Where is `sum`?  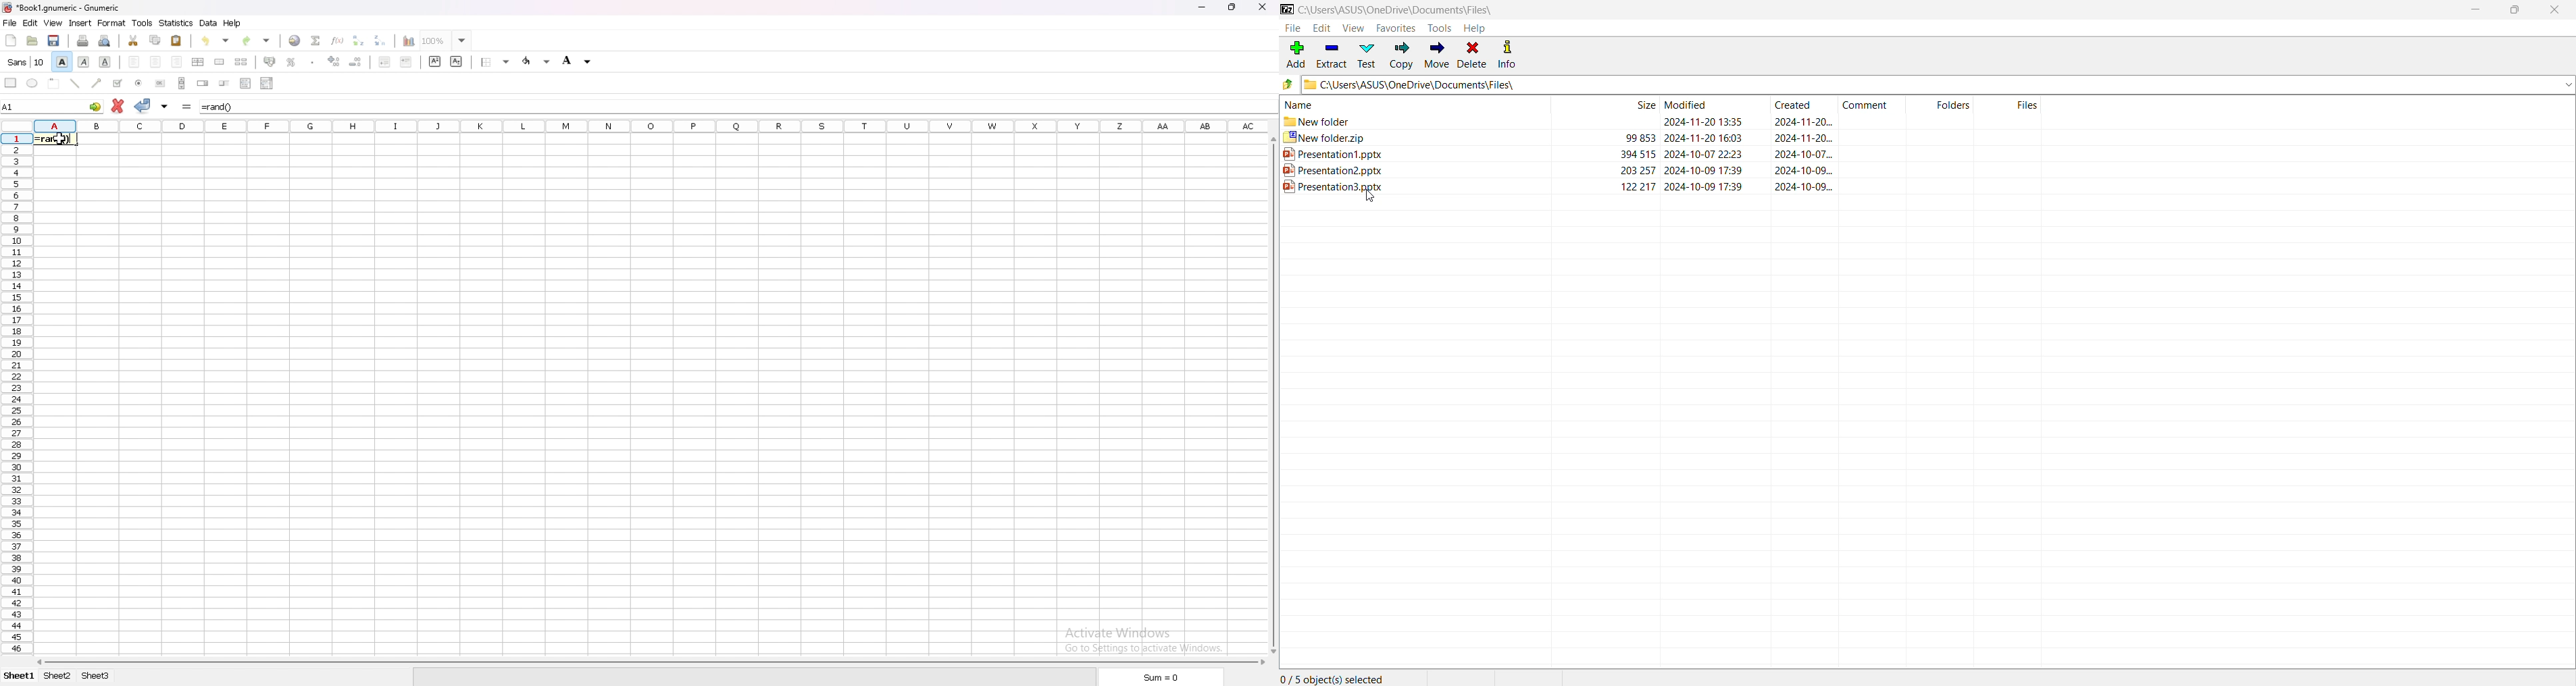 sum is located at coordinates (1160, 677).